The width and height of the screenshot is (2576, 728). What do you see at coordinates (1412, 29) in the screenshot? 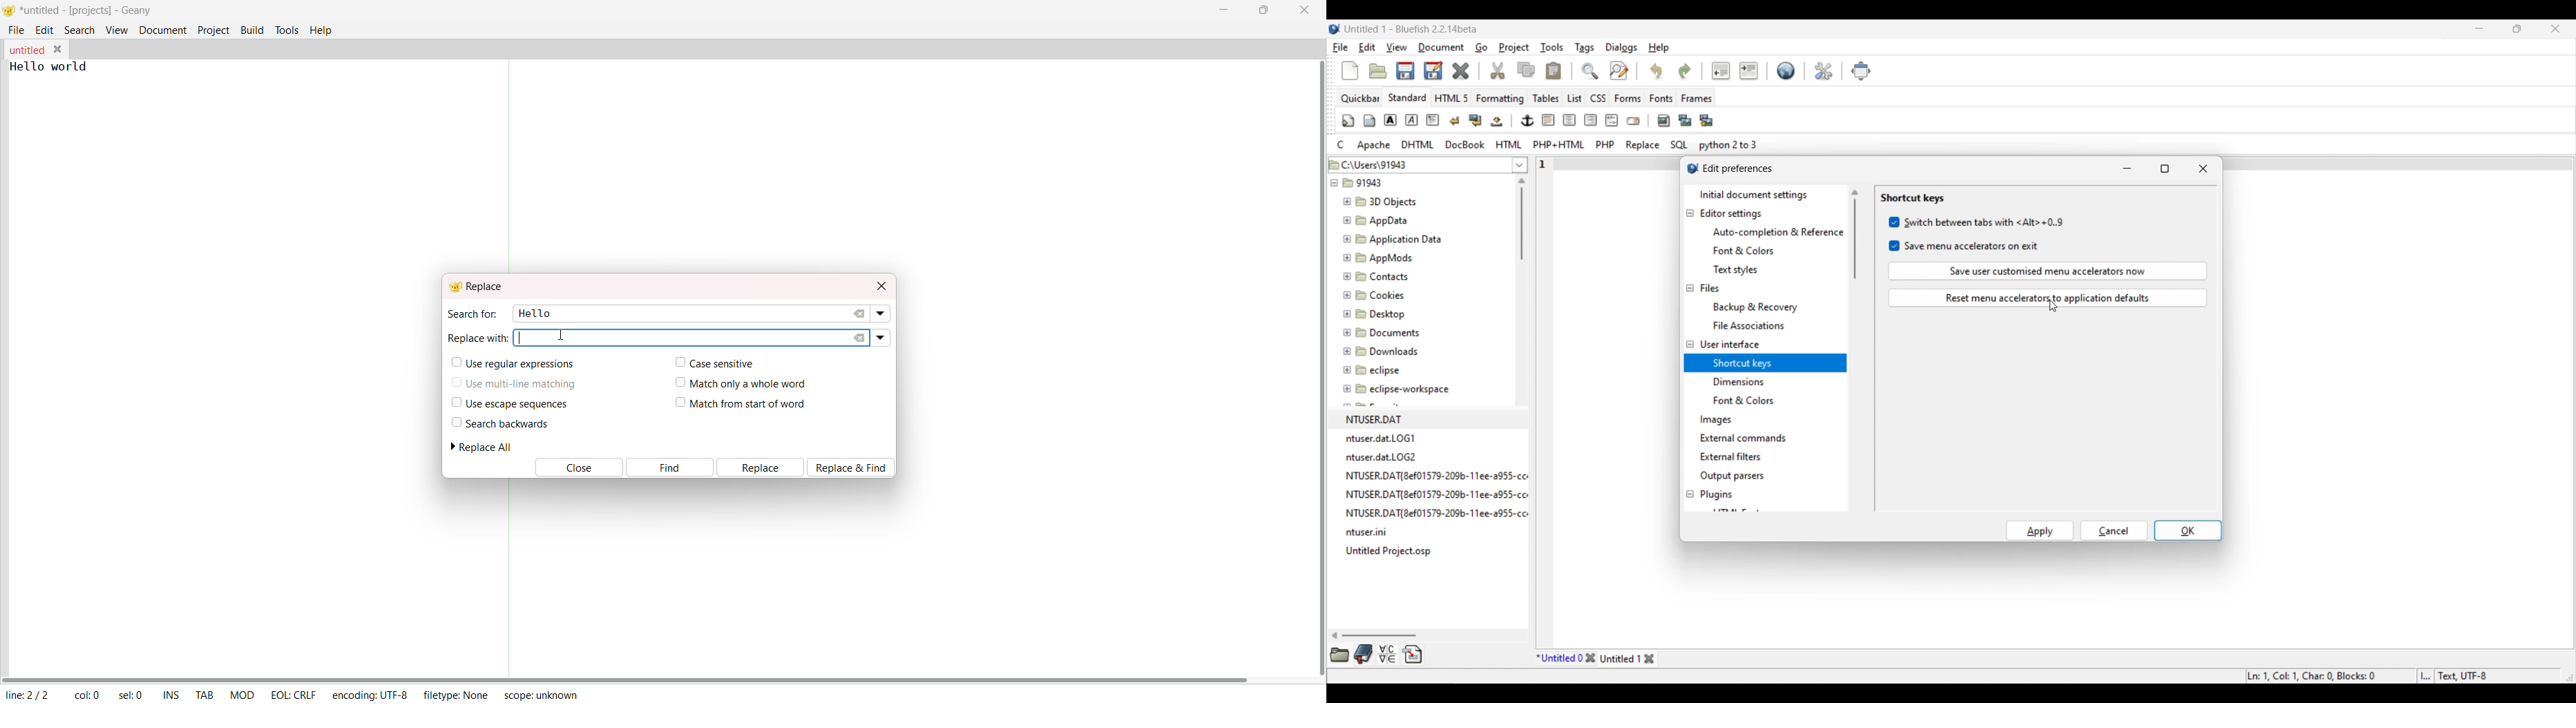
I see `Project name, software name and version` at bounding box center [1412, 29].